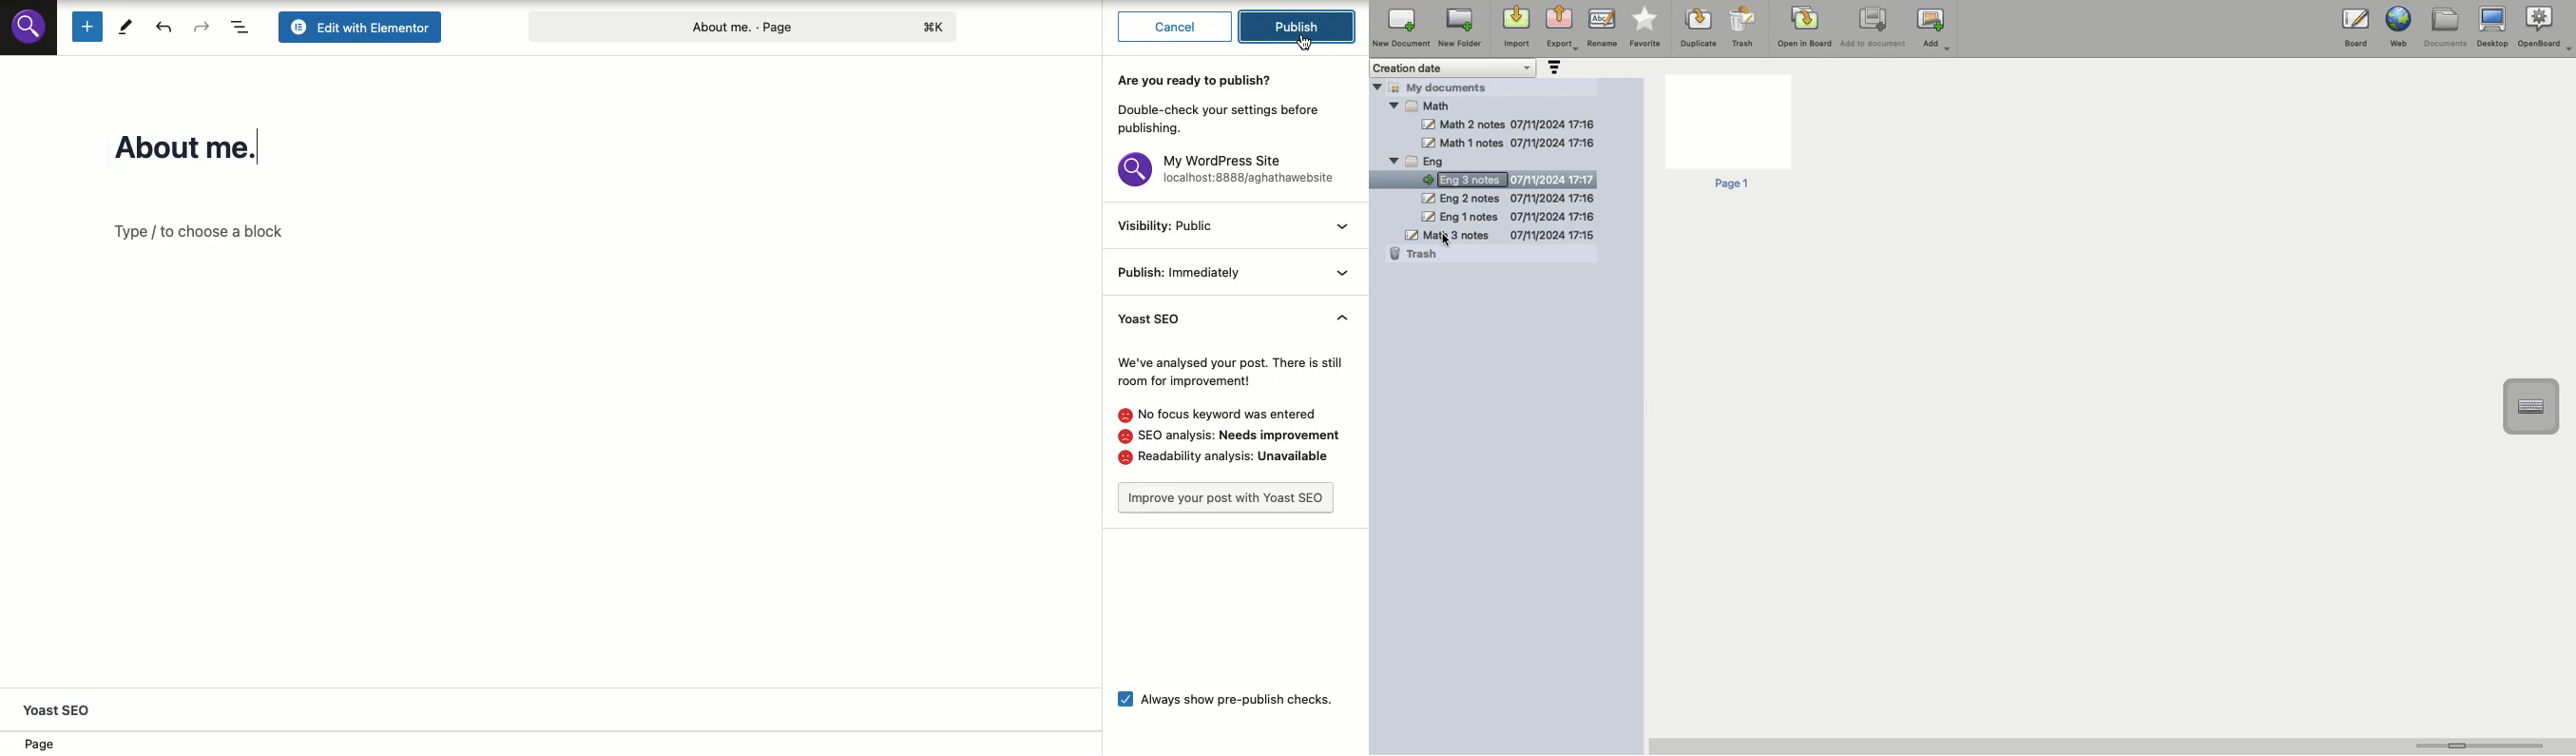 This screenshot has width=2576, height=756. Describe the element at coordinates (206, 146) in the screenshot. I see `About me.` at that location.